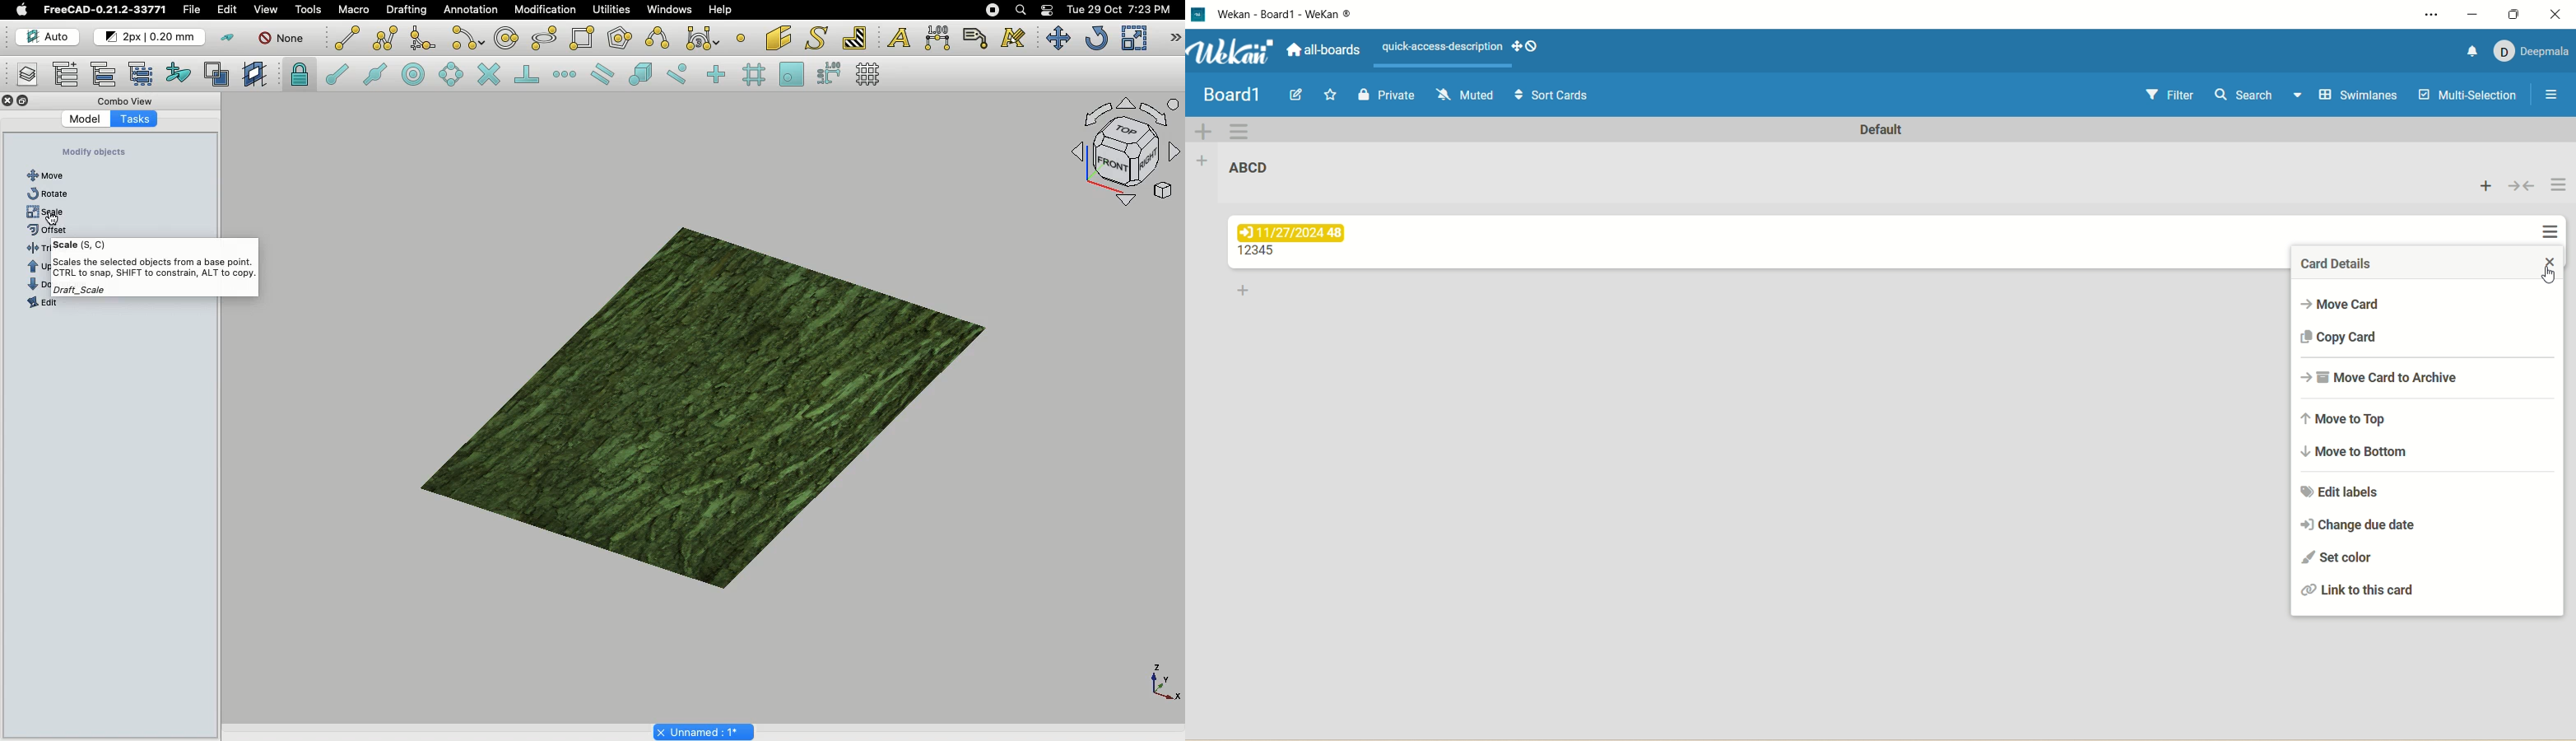 The image size is (2576, 756). I want to click on settings and more, so click(2424, 15).